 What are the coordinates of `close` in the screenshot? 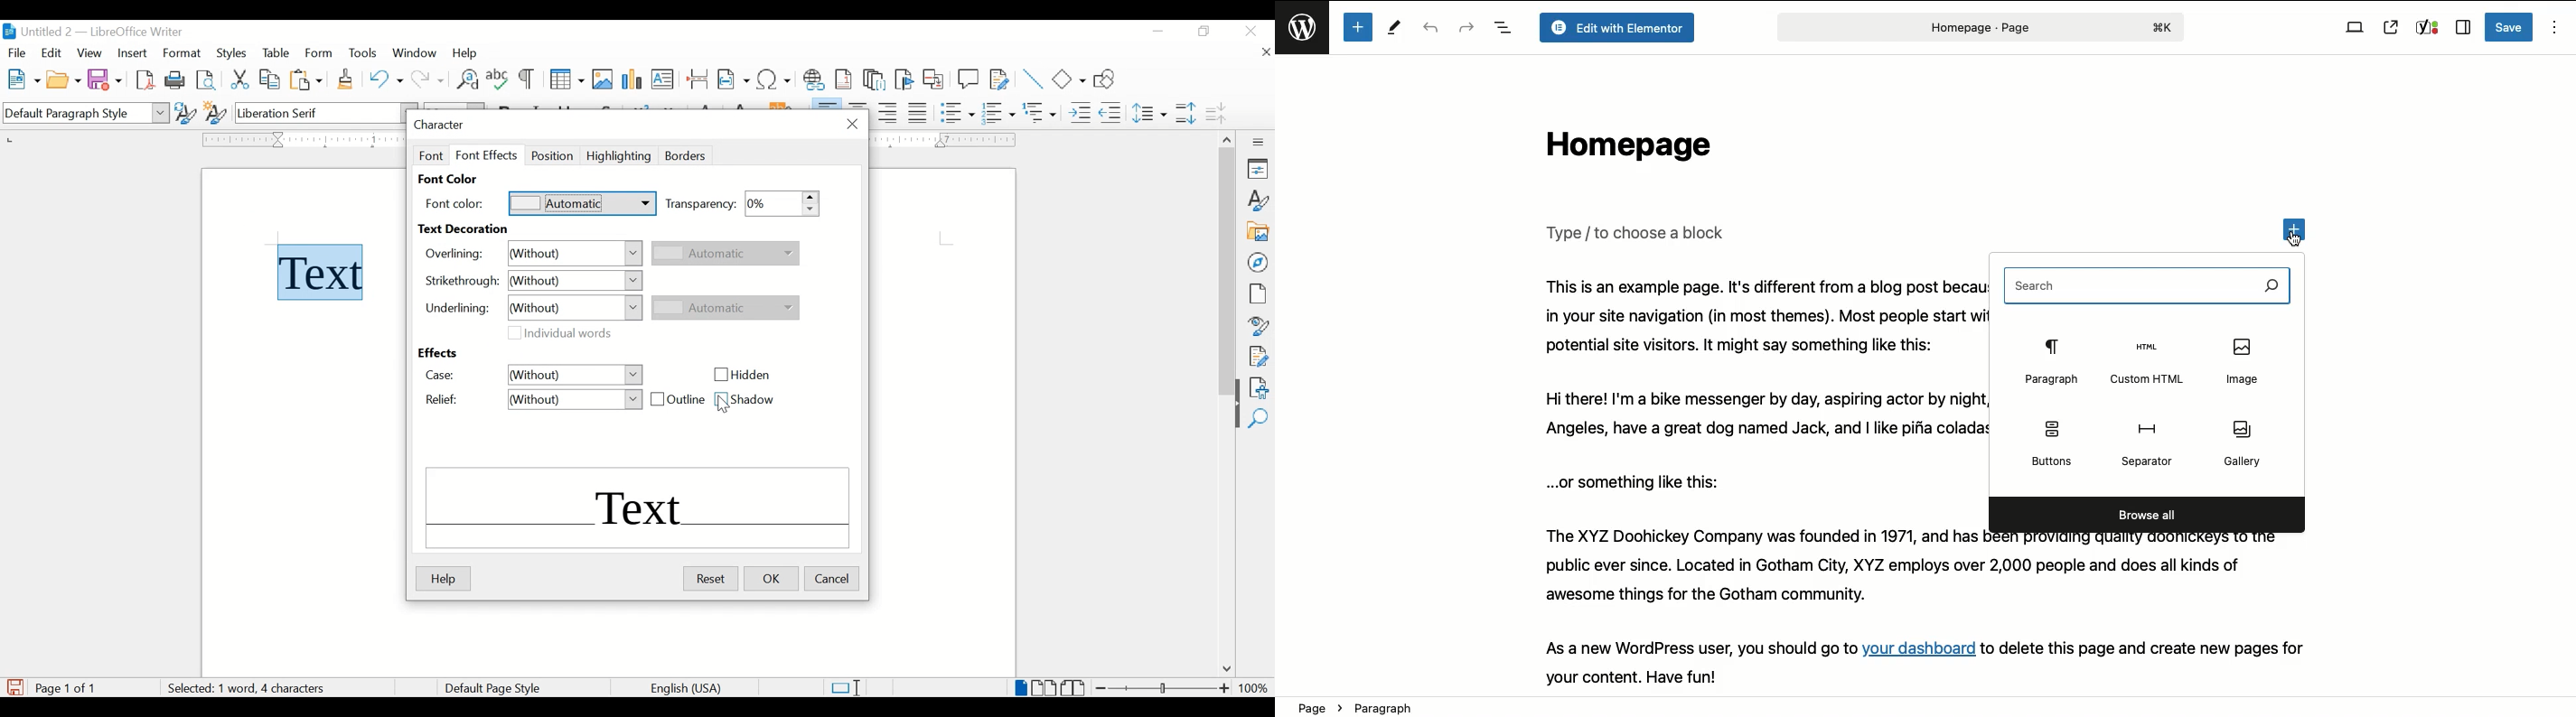 It's located at (854, 123).